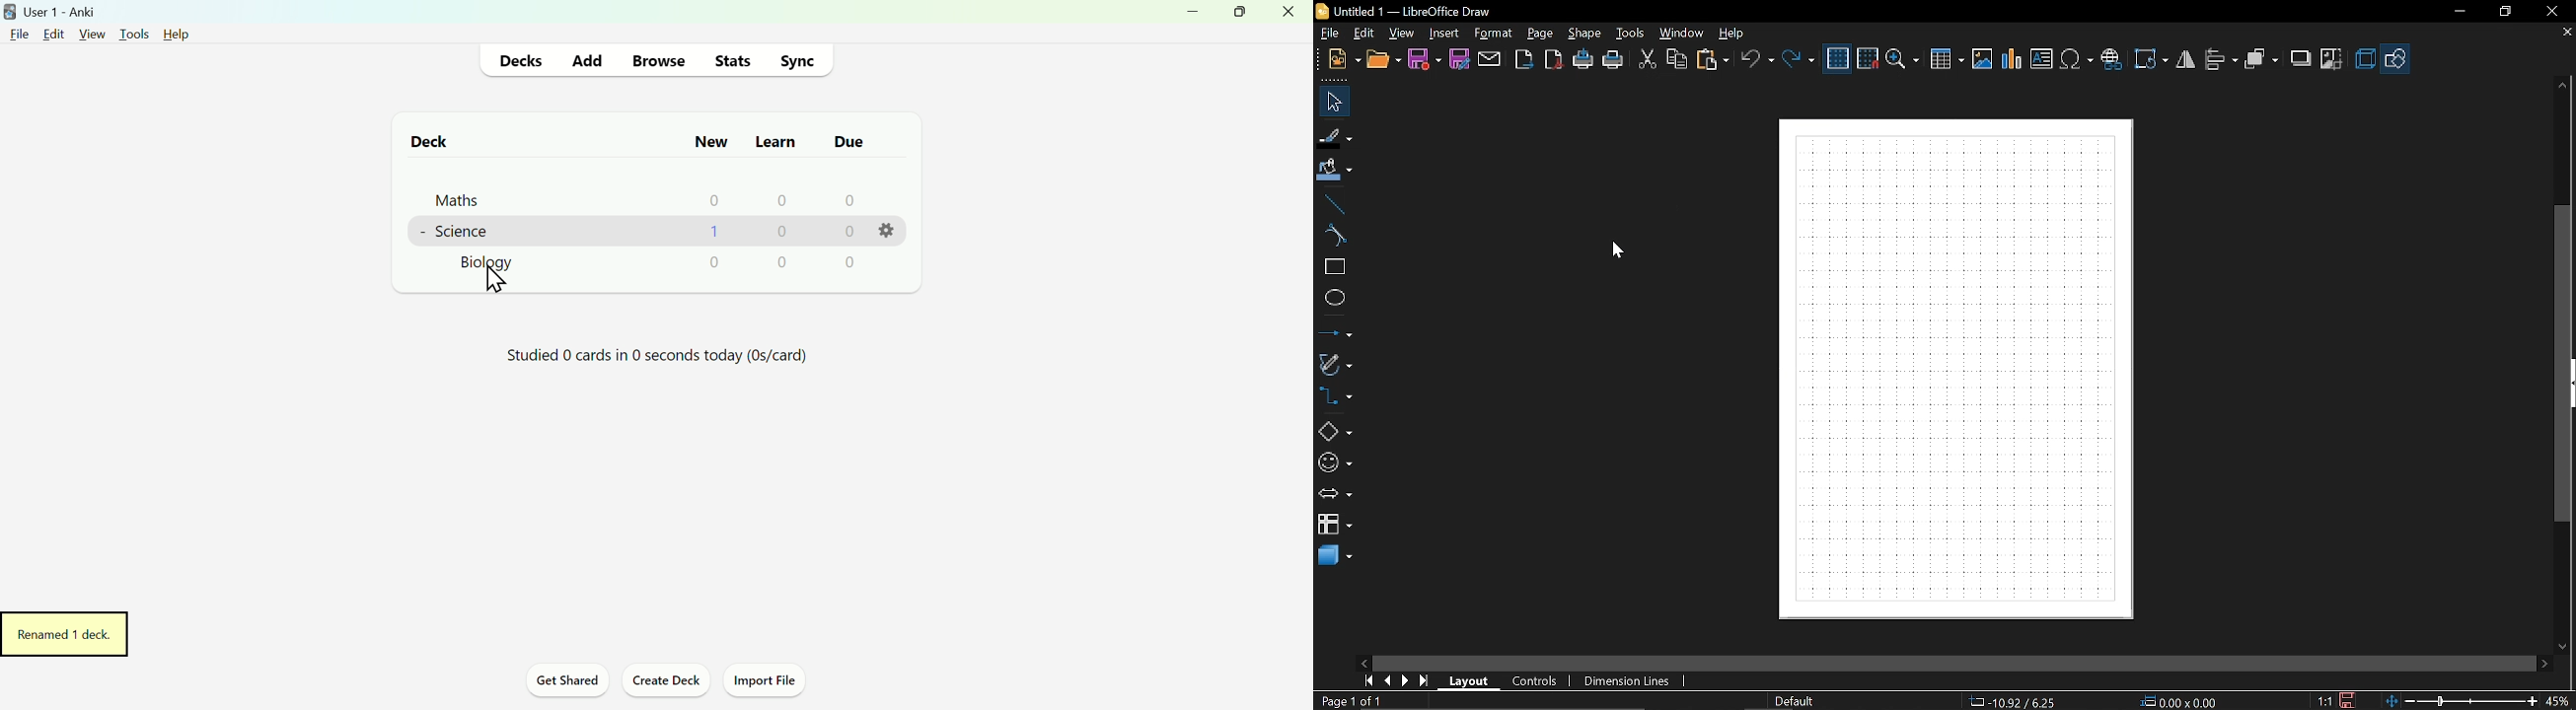 The height and width of the screenshot is (728, 2576). I want to click on go to last page, so click(1426, 682).